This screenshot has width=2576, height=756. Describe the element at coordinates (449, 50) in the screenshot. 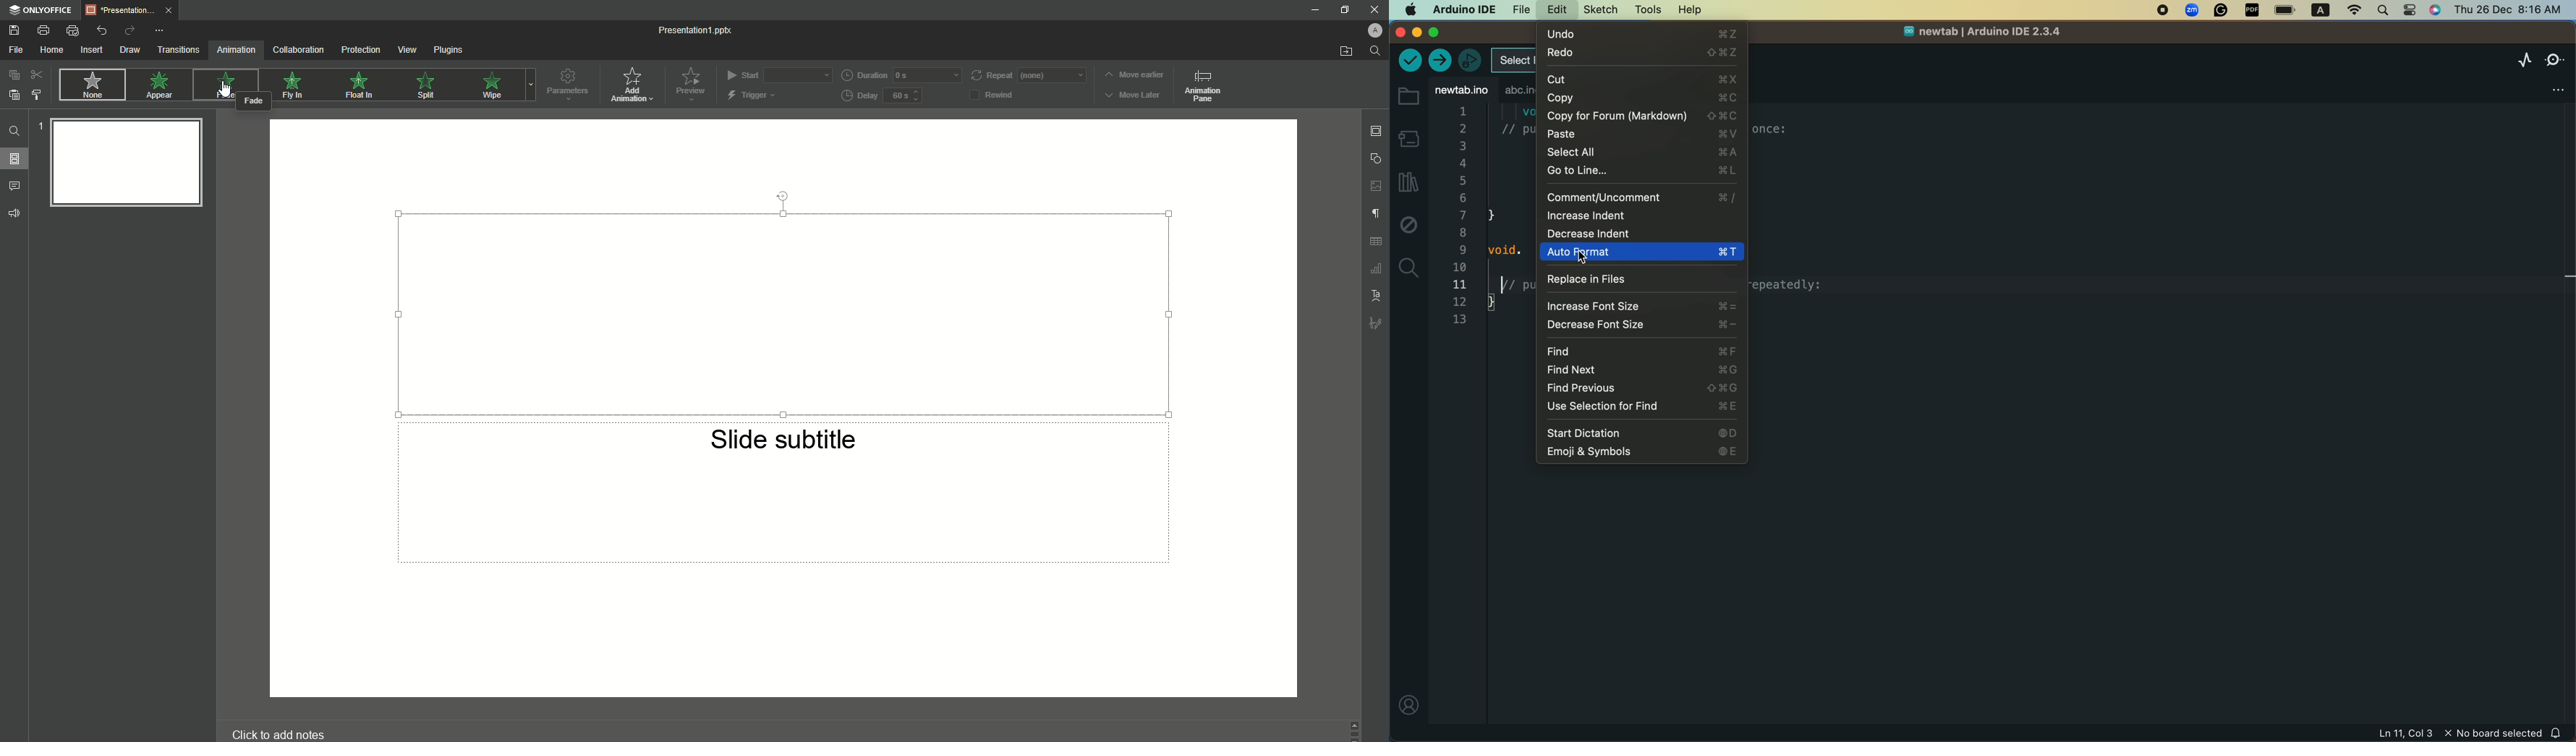

I see `Plugins` at that location.